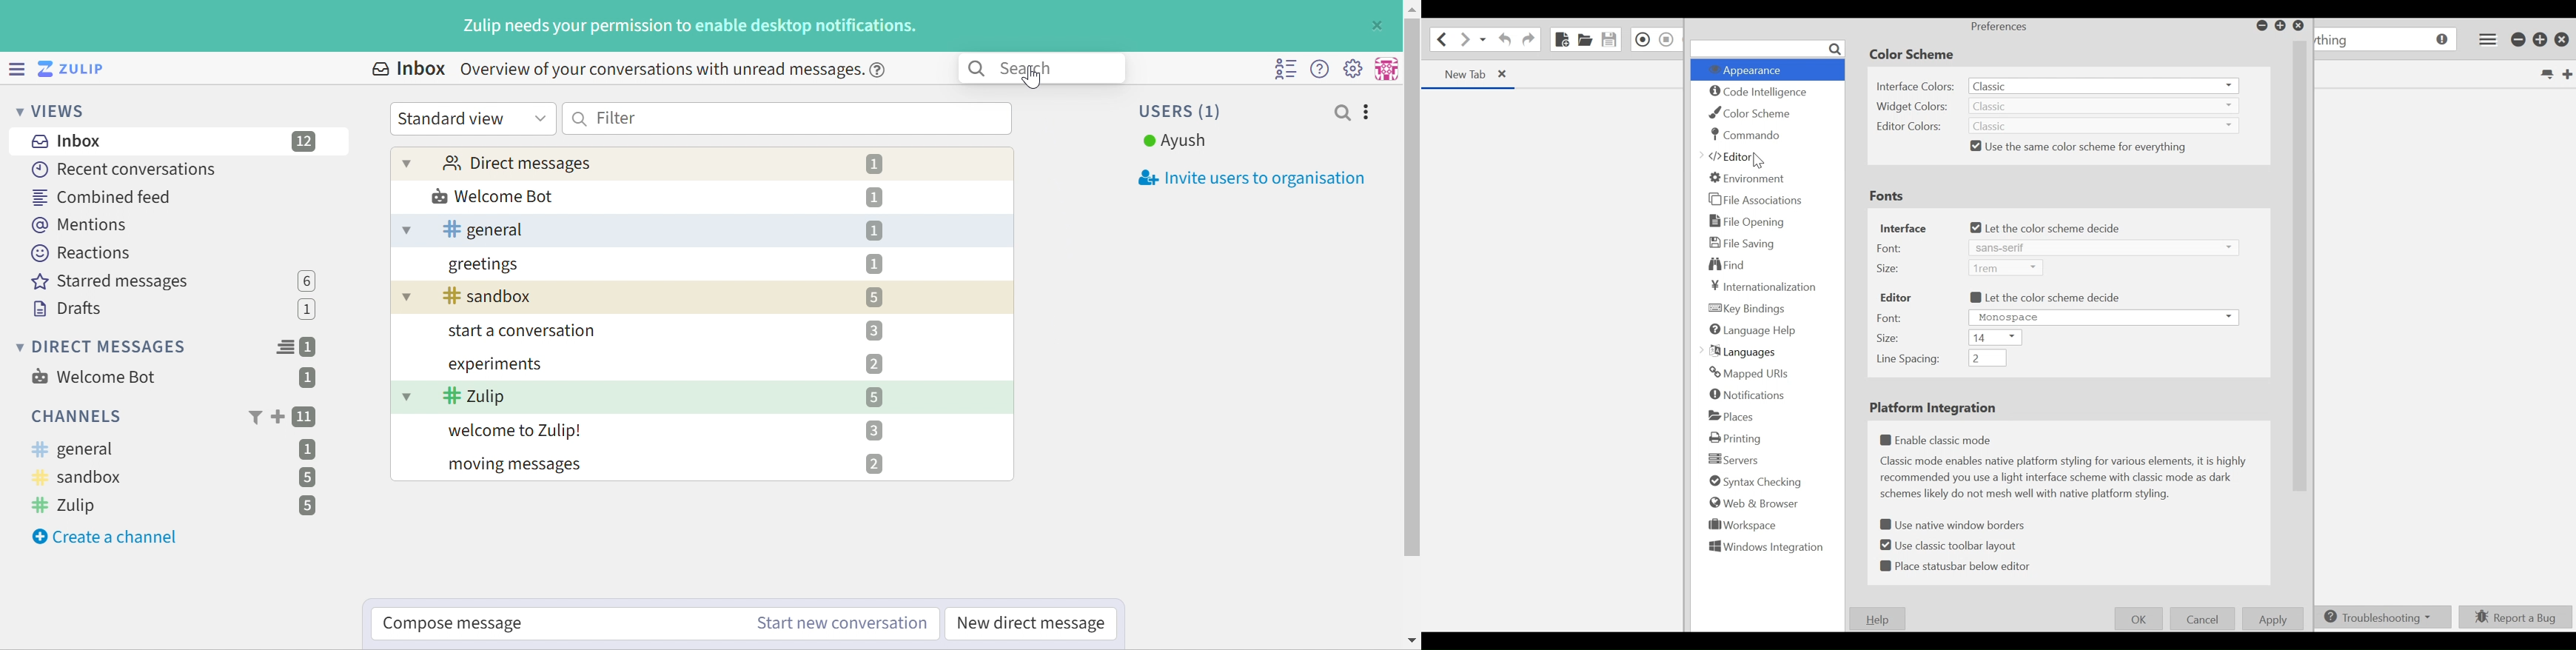 The image size is (2576, 672). I want to click on #general, so click(486, 229).